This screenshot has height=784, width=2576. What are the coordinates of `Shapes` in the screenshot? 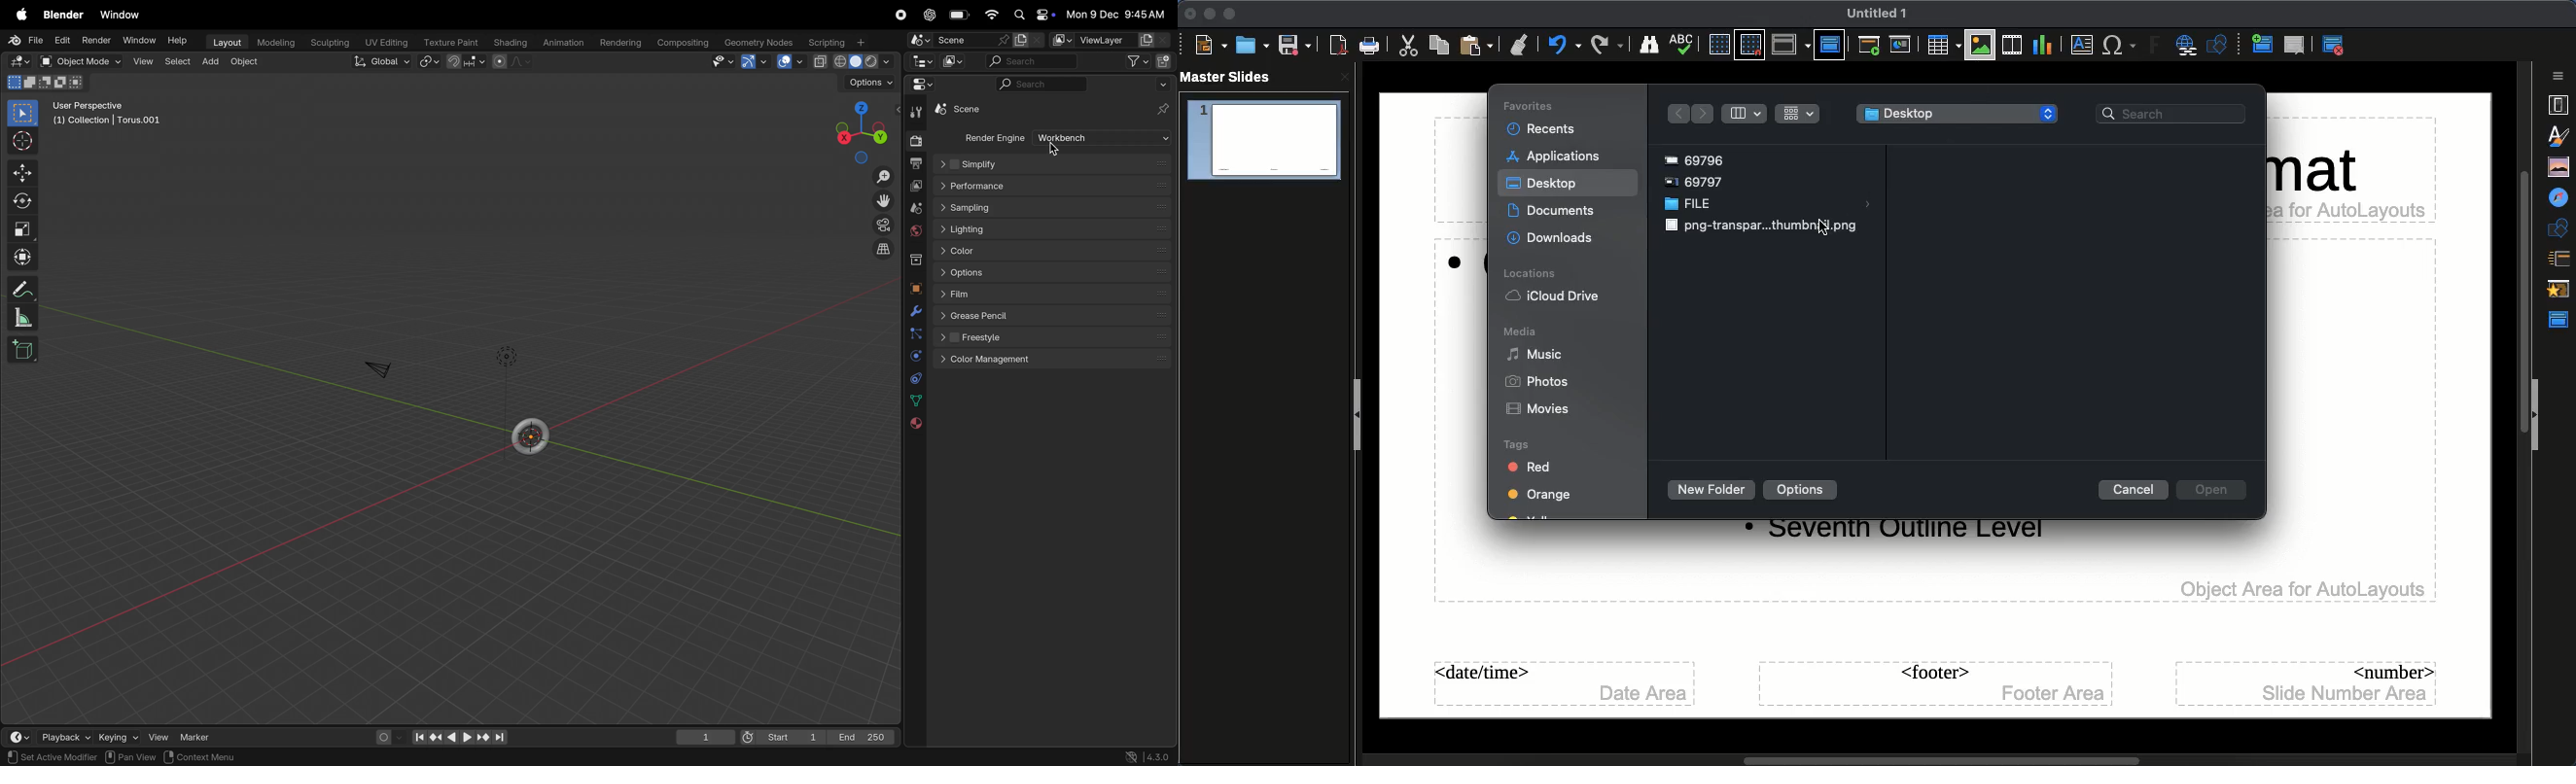 It's located at (2560, 227).